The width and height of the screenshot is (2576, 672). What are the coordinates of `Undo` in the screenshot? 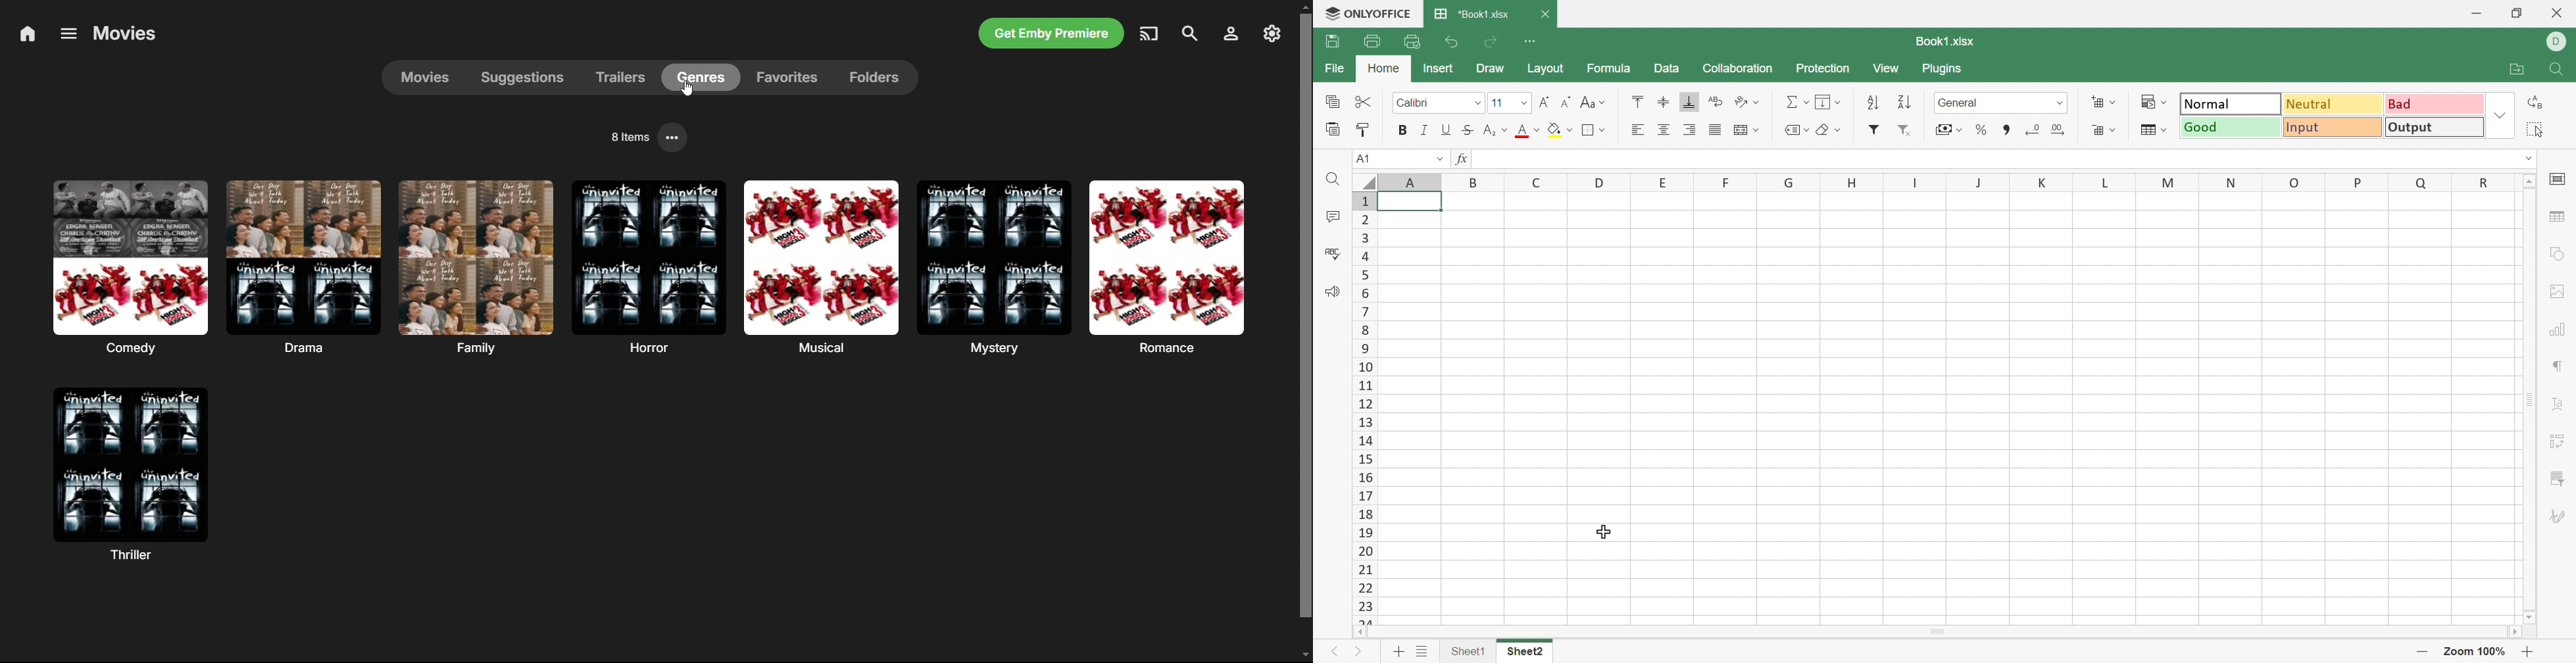 It's located at (1451, 43).